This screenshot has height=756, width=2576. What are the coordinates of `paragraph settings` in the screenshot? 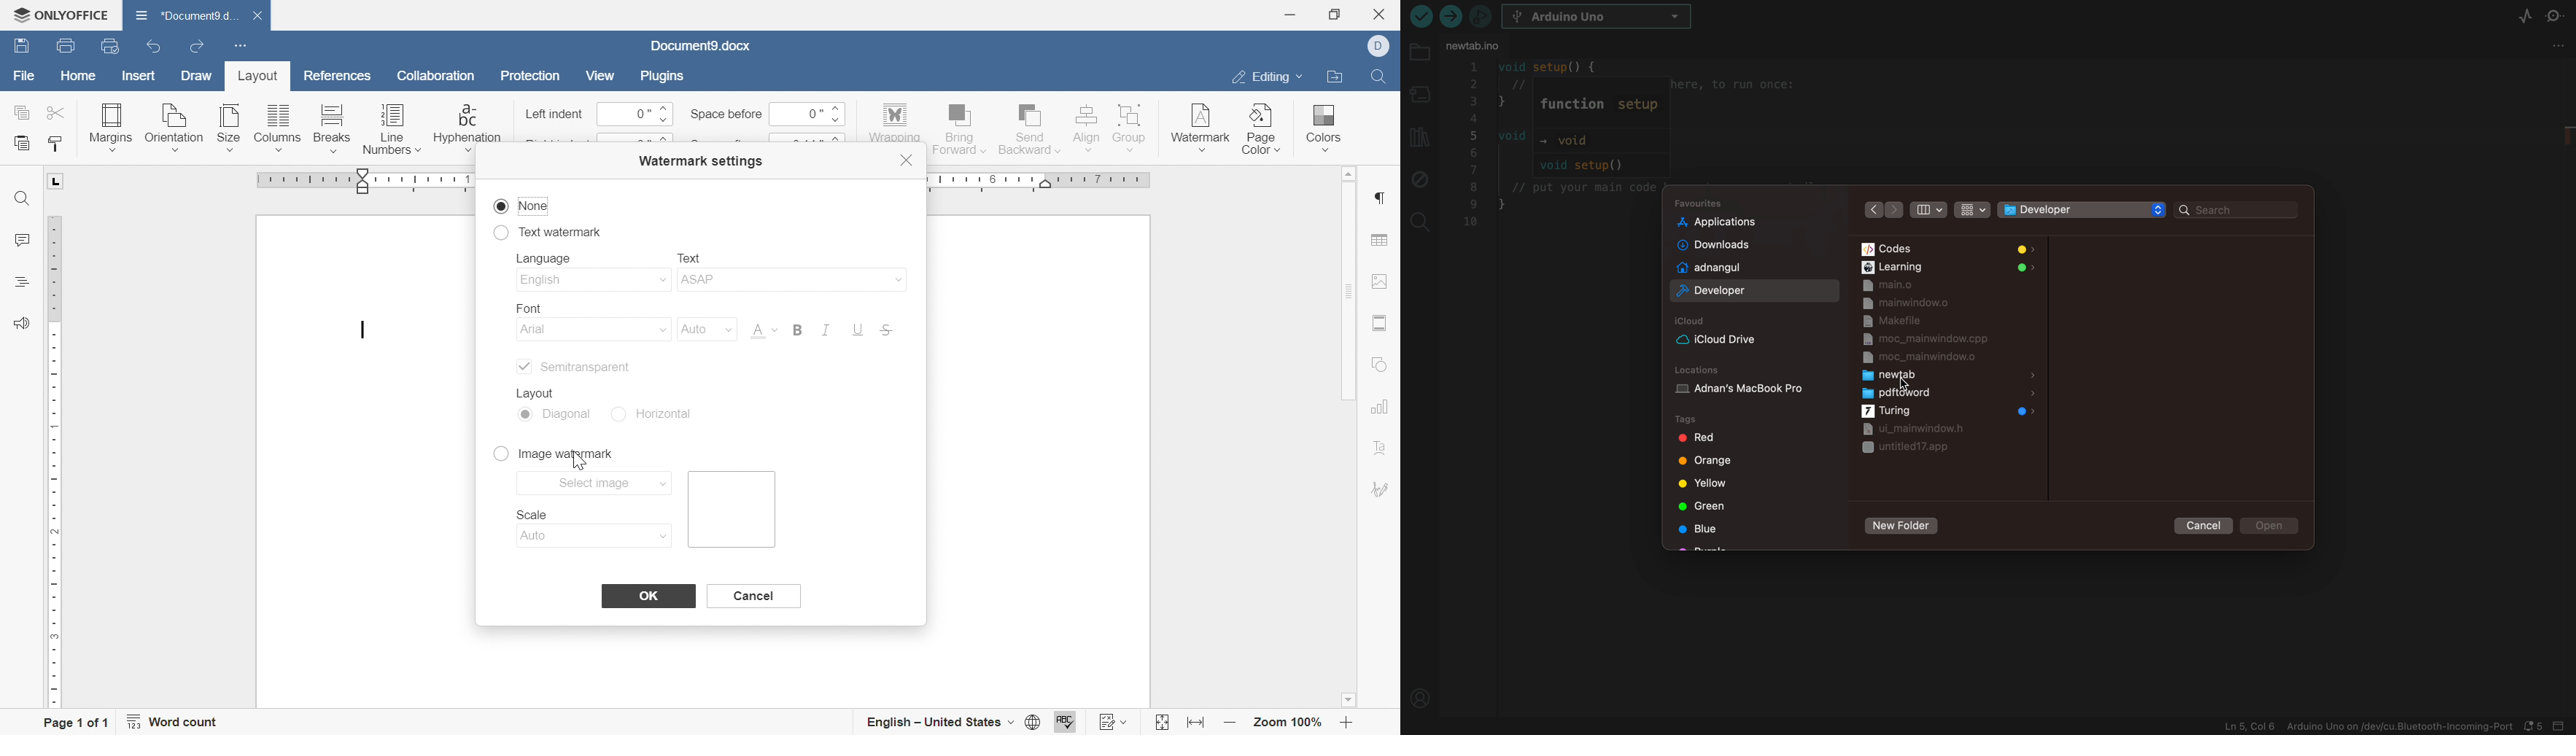 It's located at (1378, 198).